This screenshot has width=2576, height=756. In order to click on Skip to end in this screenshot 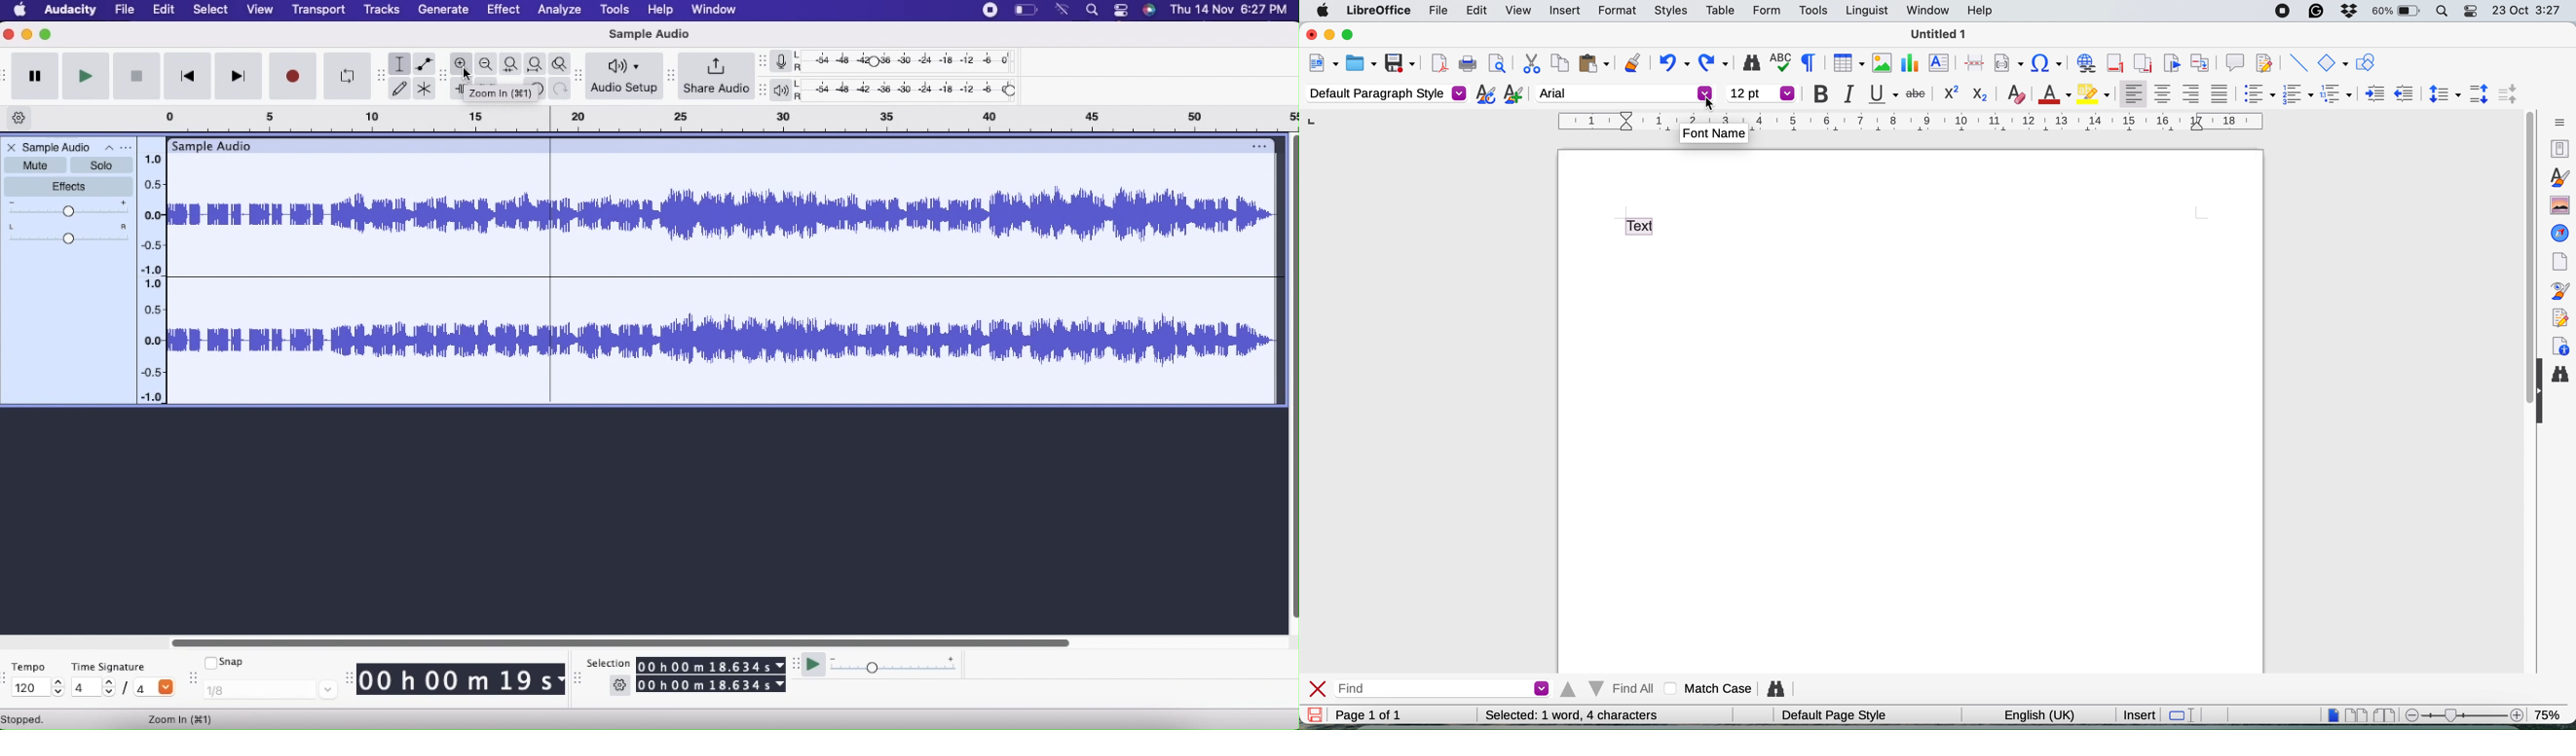, I will do `click(240, 76)`.